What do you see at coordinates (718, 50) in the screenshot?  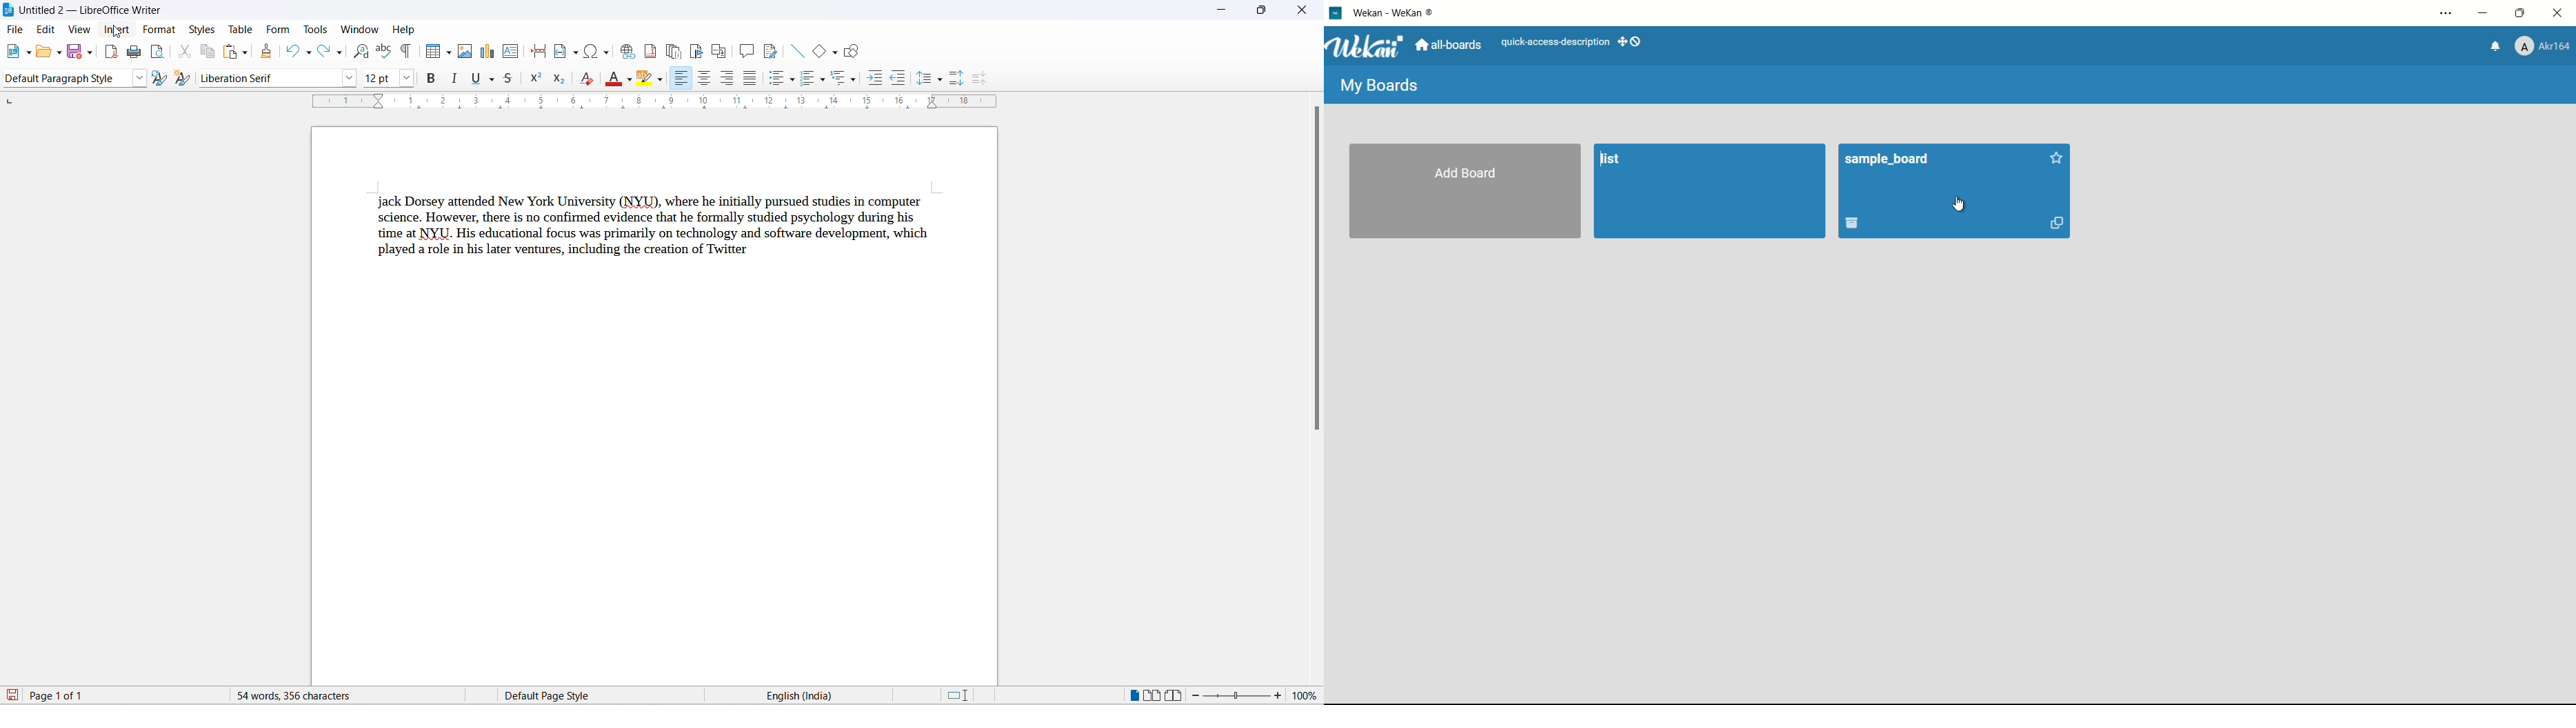 I see `insert cross-reference` at bounding box center [718, 50].